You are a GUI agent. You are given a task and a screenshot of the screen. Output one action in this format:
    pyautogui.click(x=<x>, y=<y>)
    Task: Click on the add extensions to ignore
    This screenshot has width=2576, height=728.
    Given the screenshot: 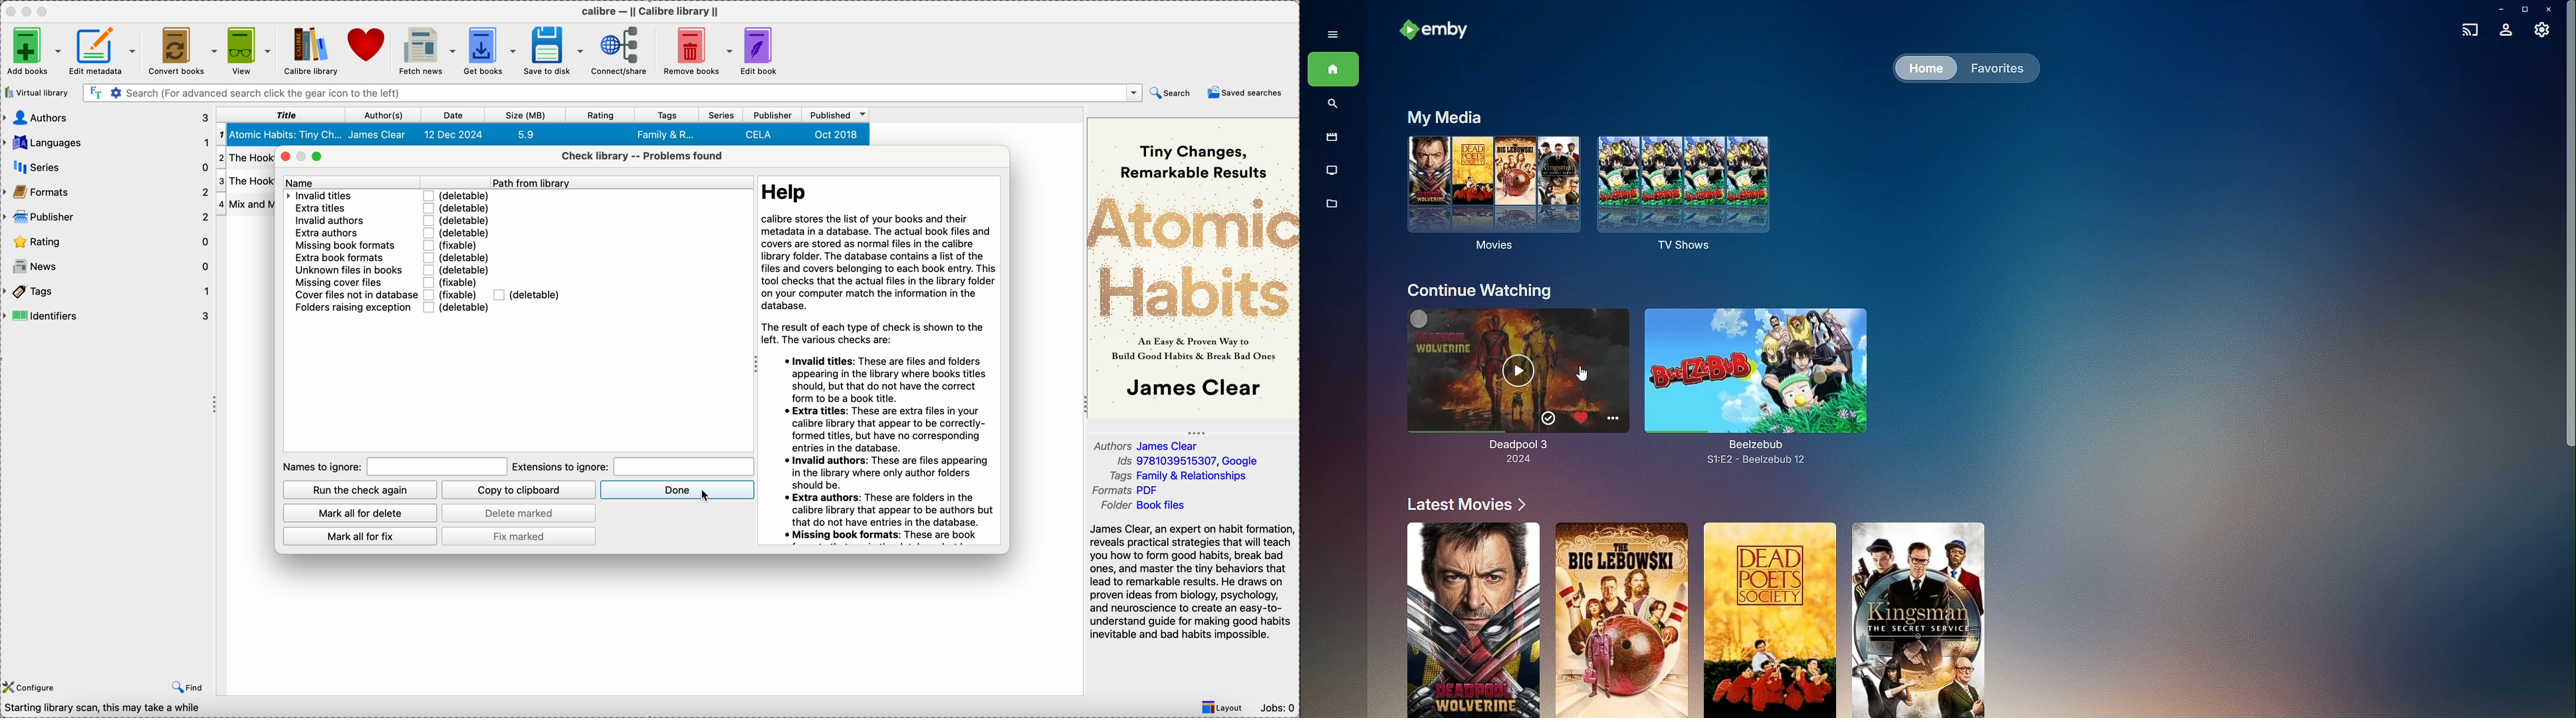 What is the action you would take?
    pyautogui.click(x=685, y=466)
    